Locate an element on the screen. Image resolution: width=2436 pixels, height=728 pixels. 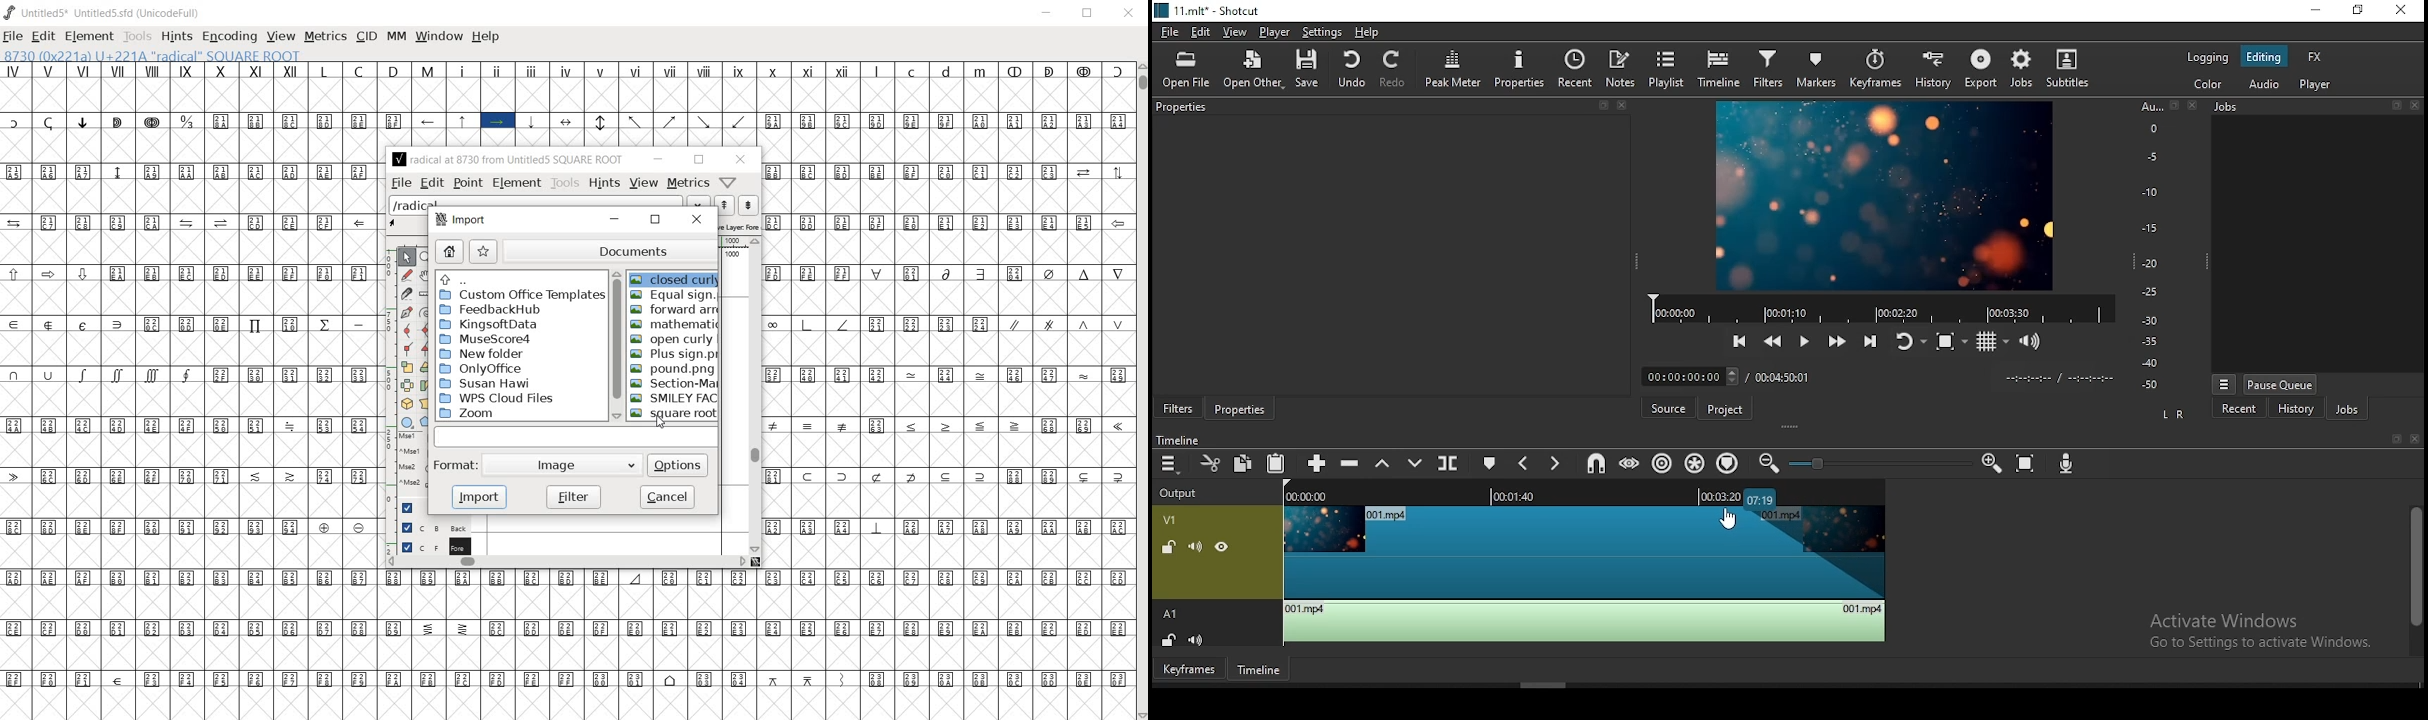
minimize is located at coordinates (2319, 11).